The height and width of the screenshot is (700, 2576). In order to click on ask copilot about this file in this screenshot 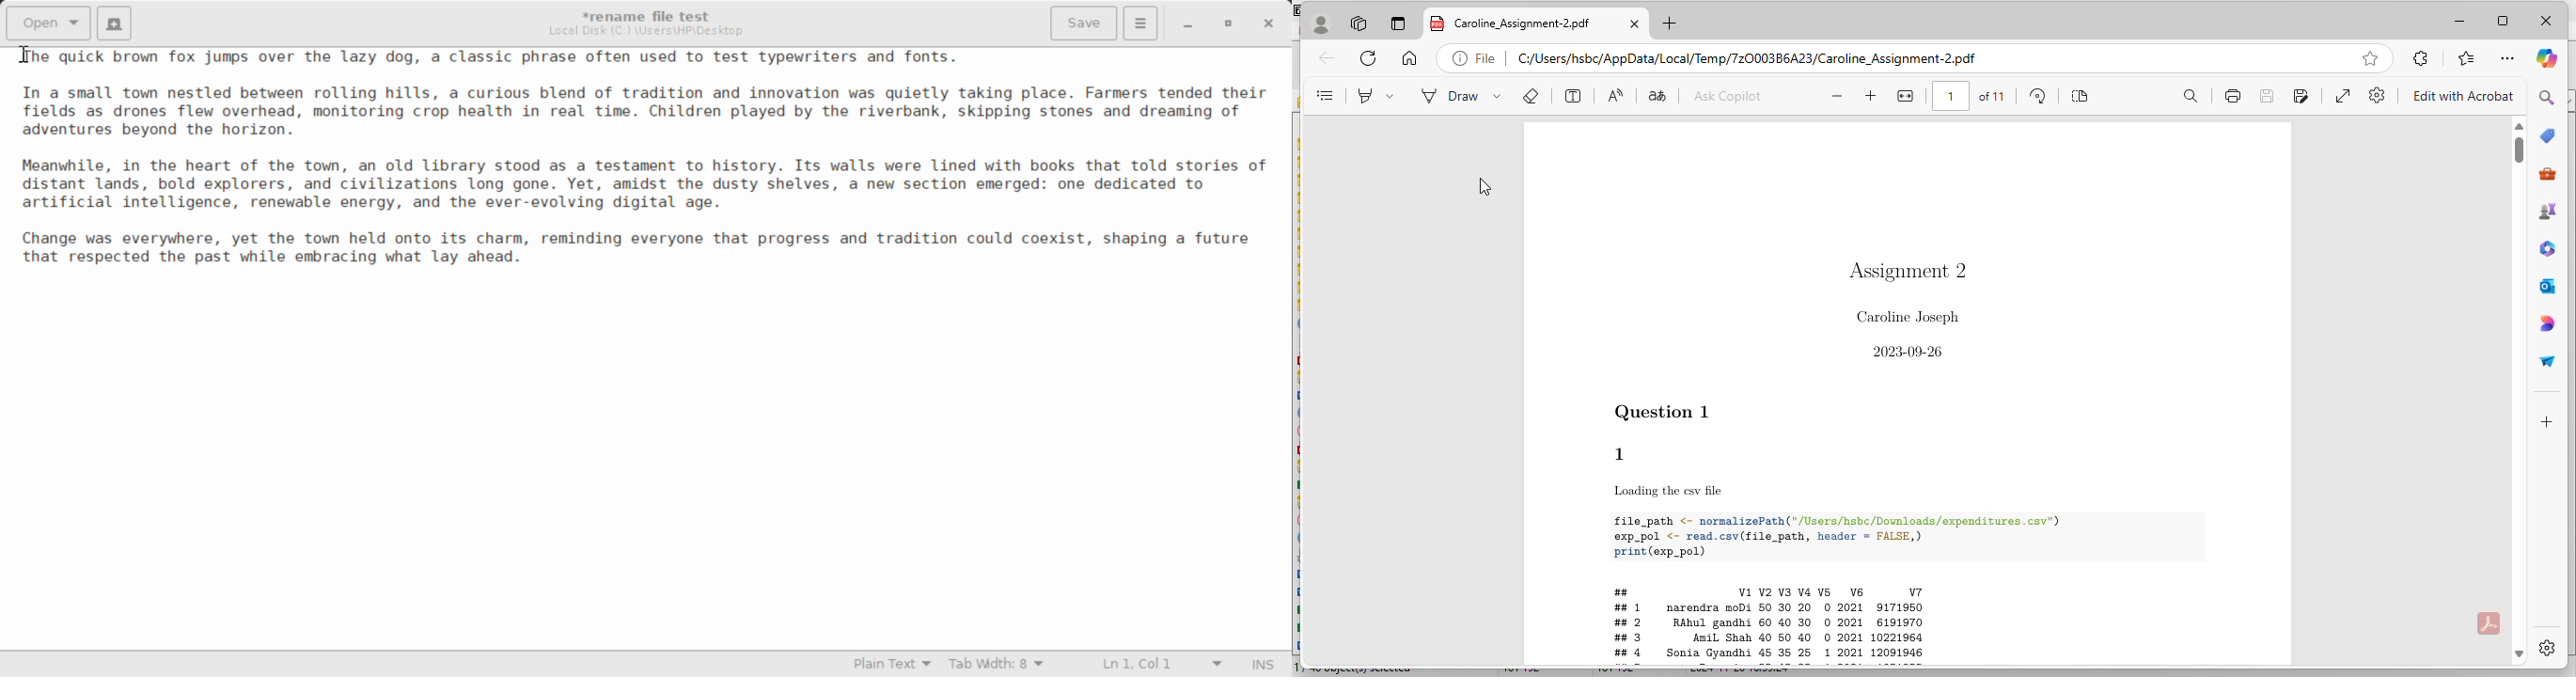, I will do `click(1726, 95)`.